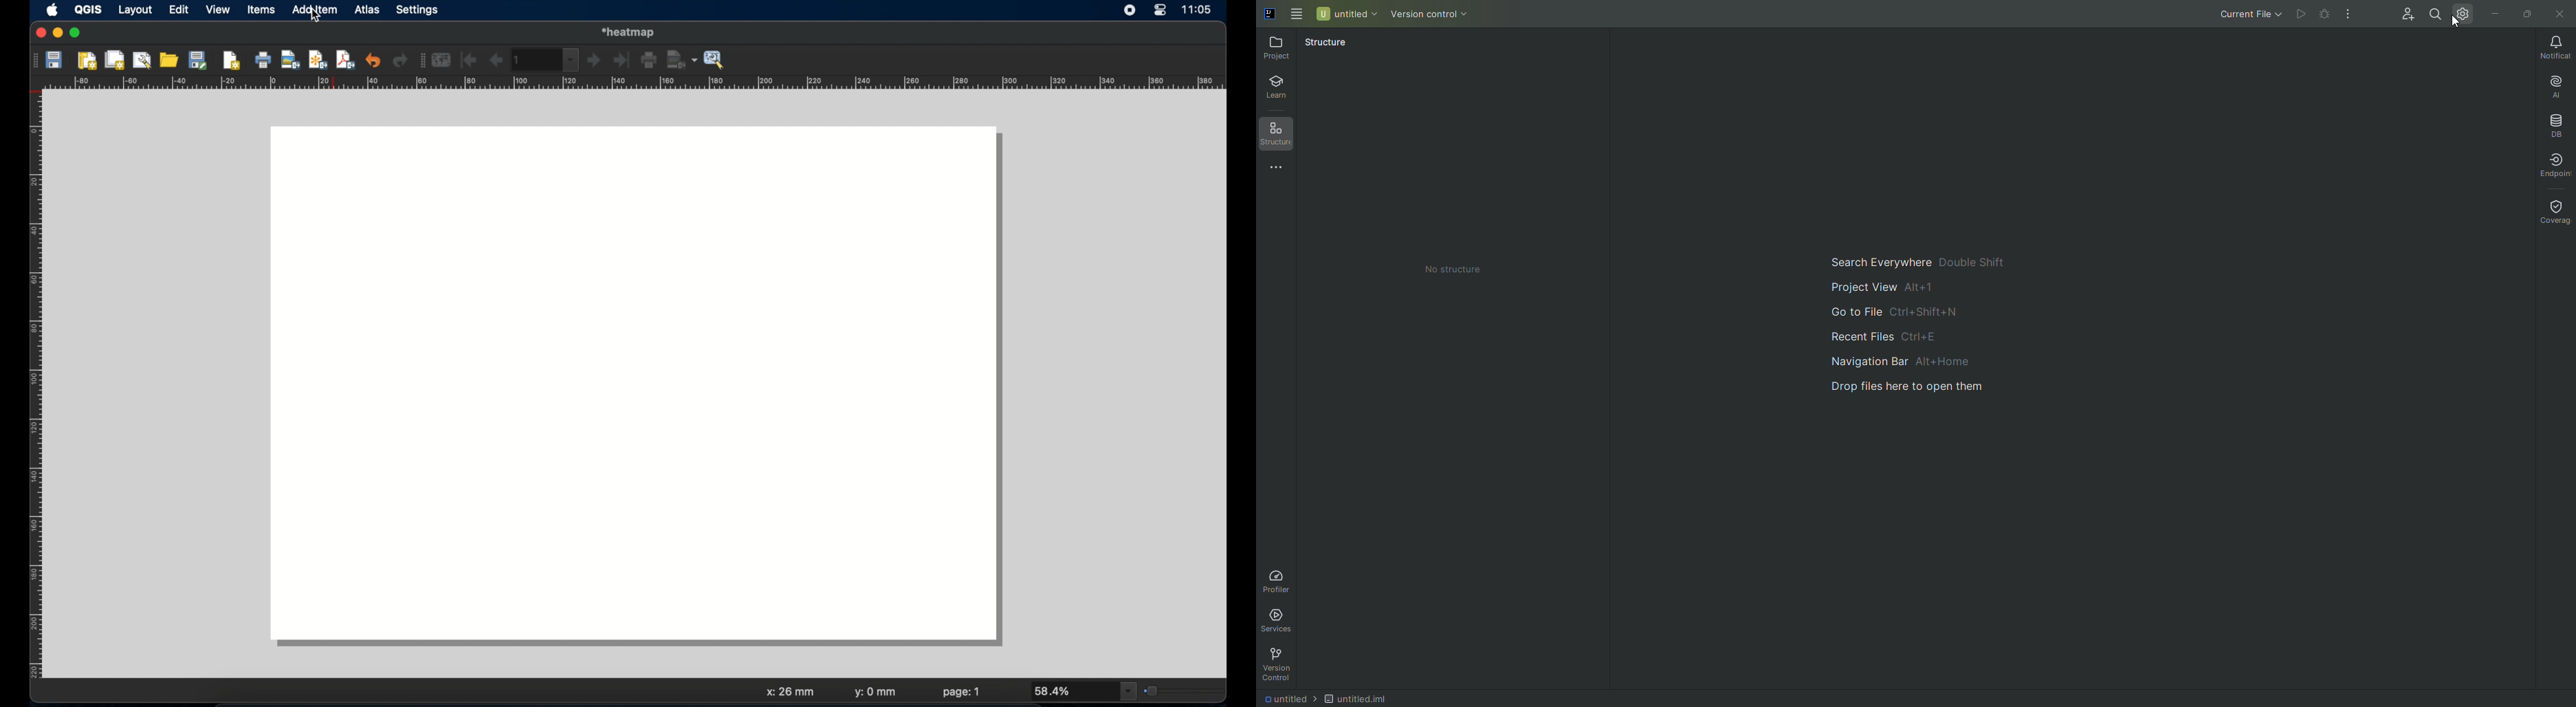 The width and height of the screenshot is (2576, 728). Describe the element at coordinates (90, 10) in the screenshot. I see `QGIS` at that location.